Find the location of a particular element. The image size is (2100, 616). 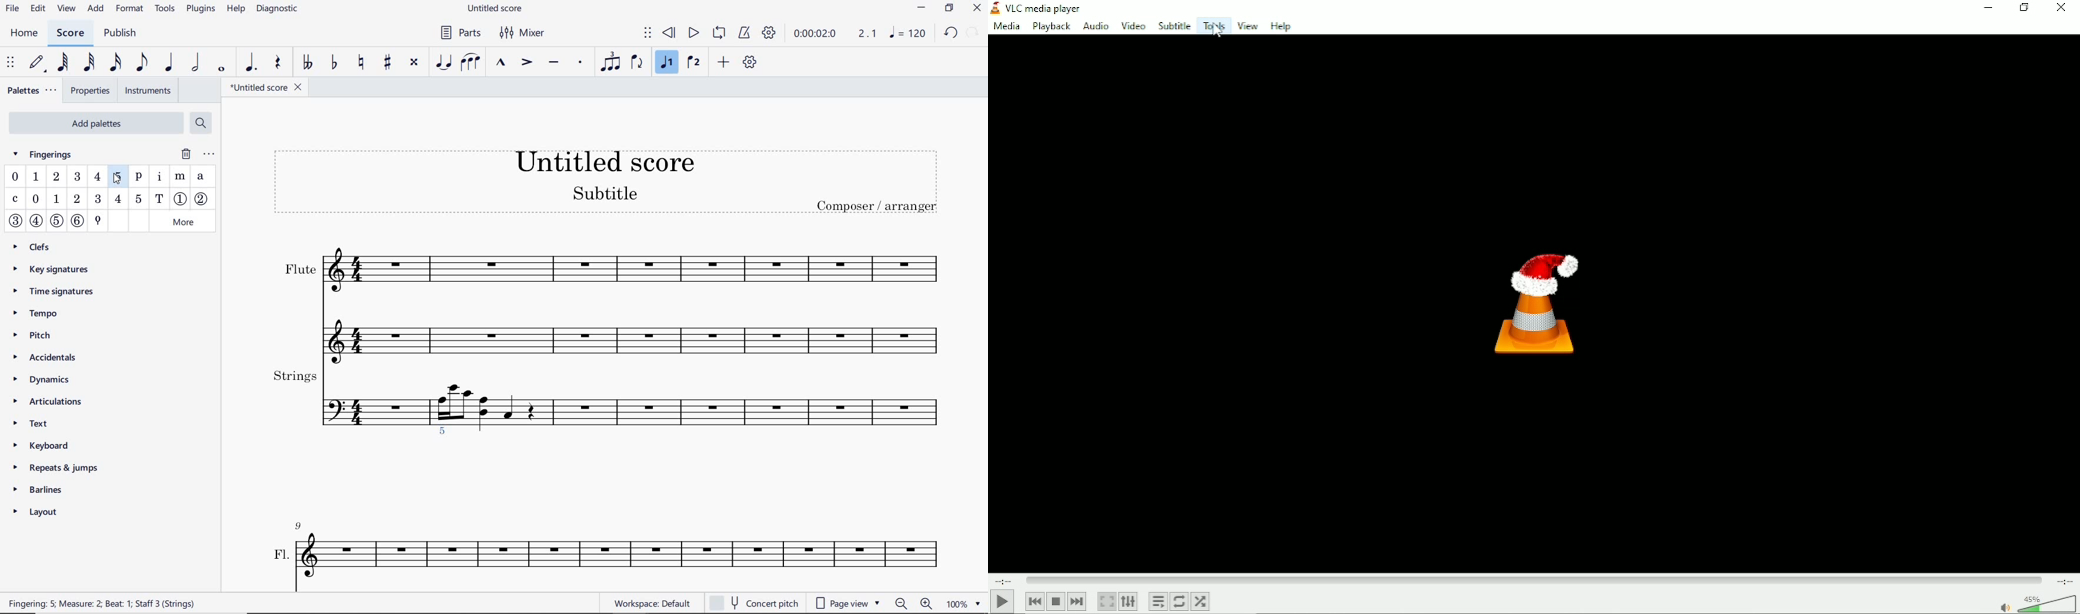

accidentals is located at coordinates (49, 357).